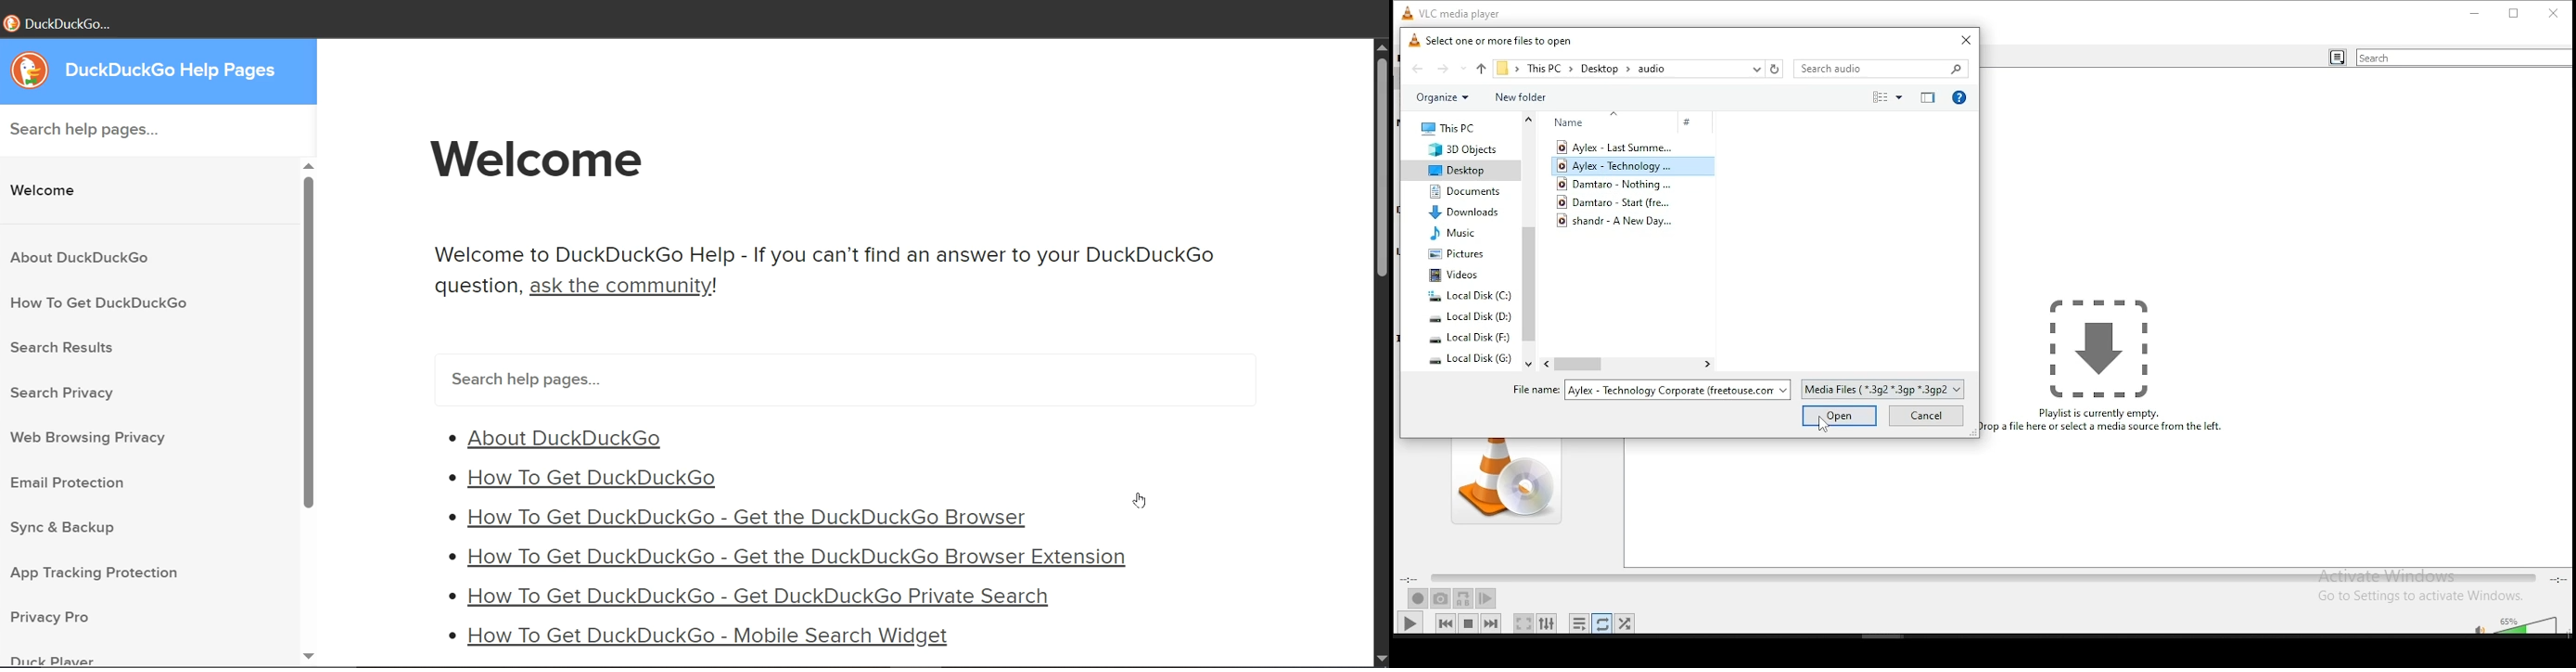  What do you see at coordinates (1471, 358) in the screenshot?
I see `system drive 4` at bounding box center [1471, 358].